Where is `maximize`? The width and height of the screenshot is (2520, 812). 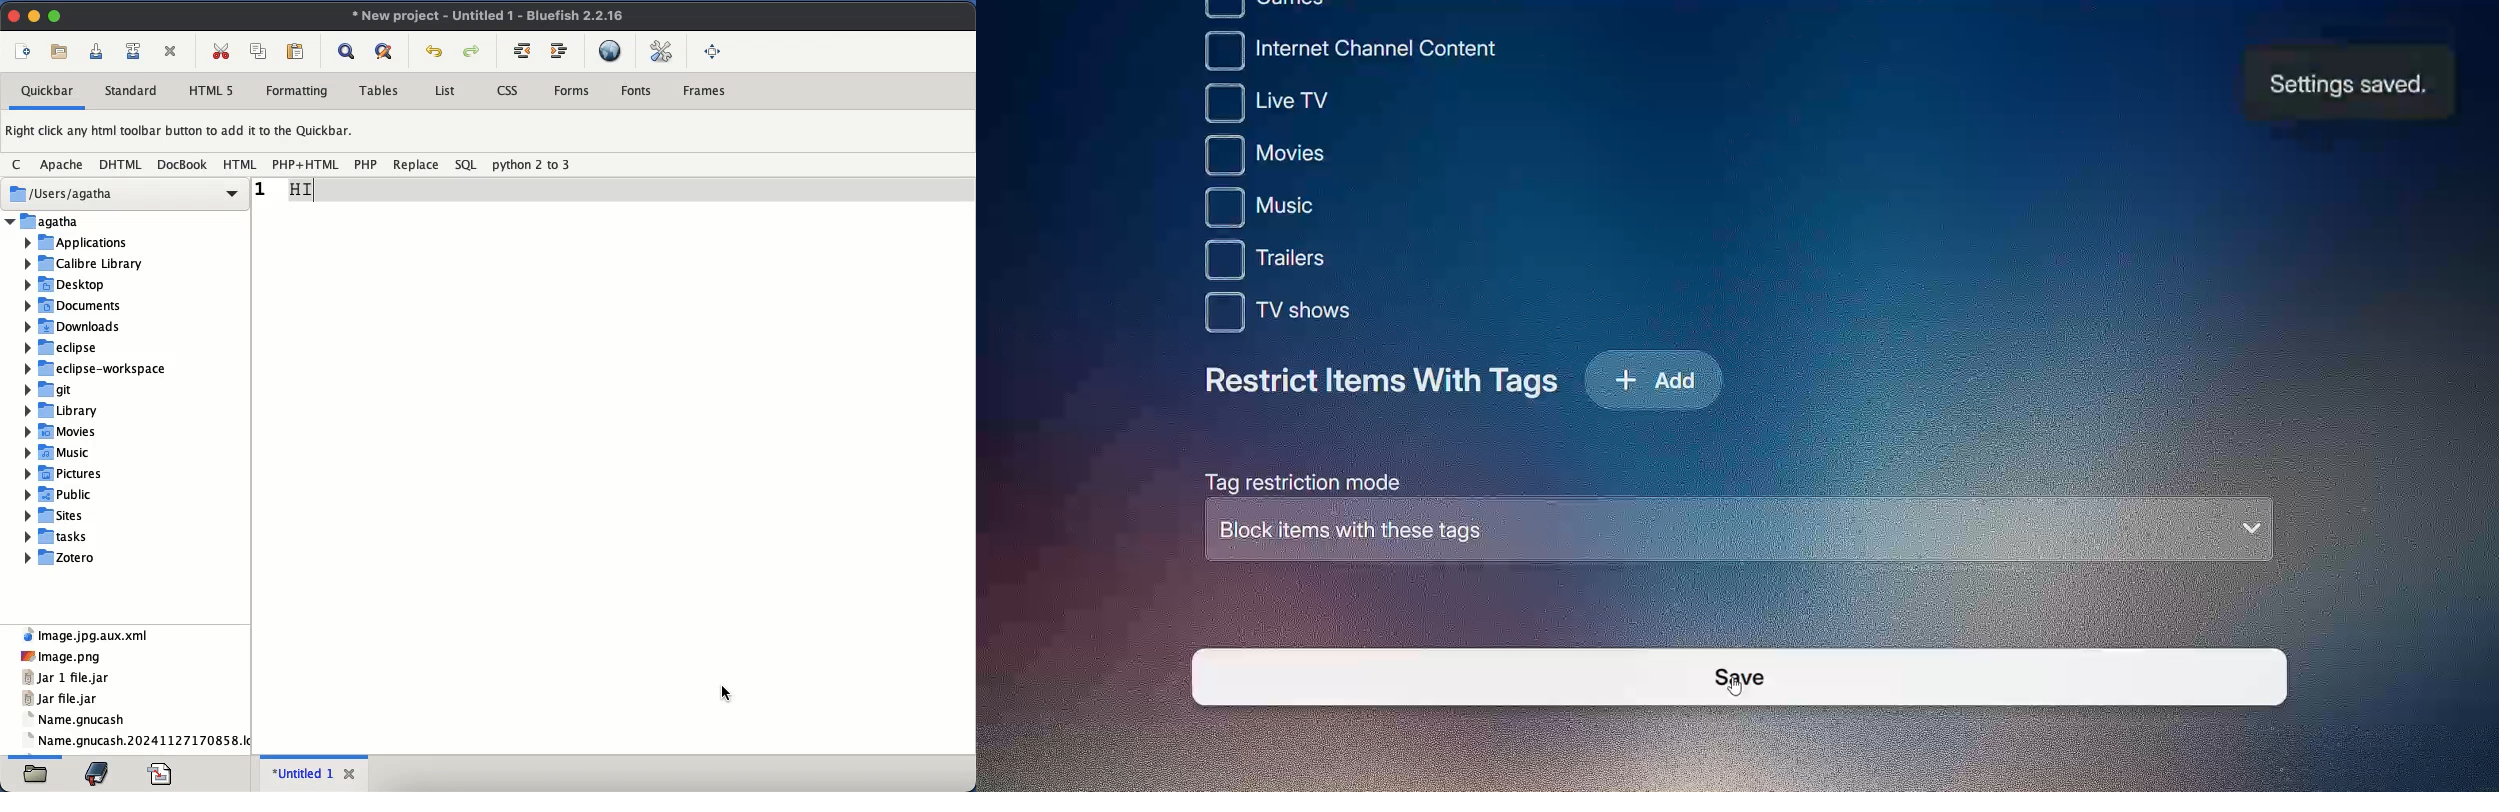
maximize is located at coordinates (56, 15).